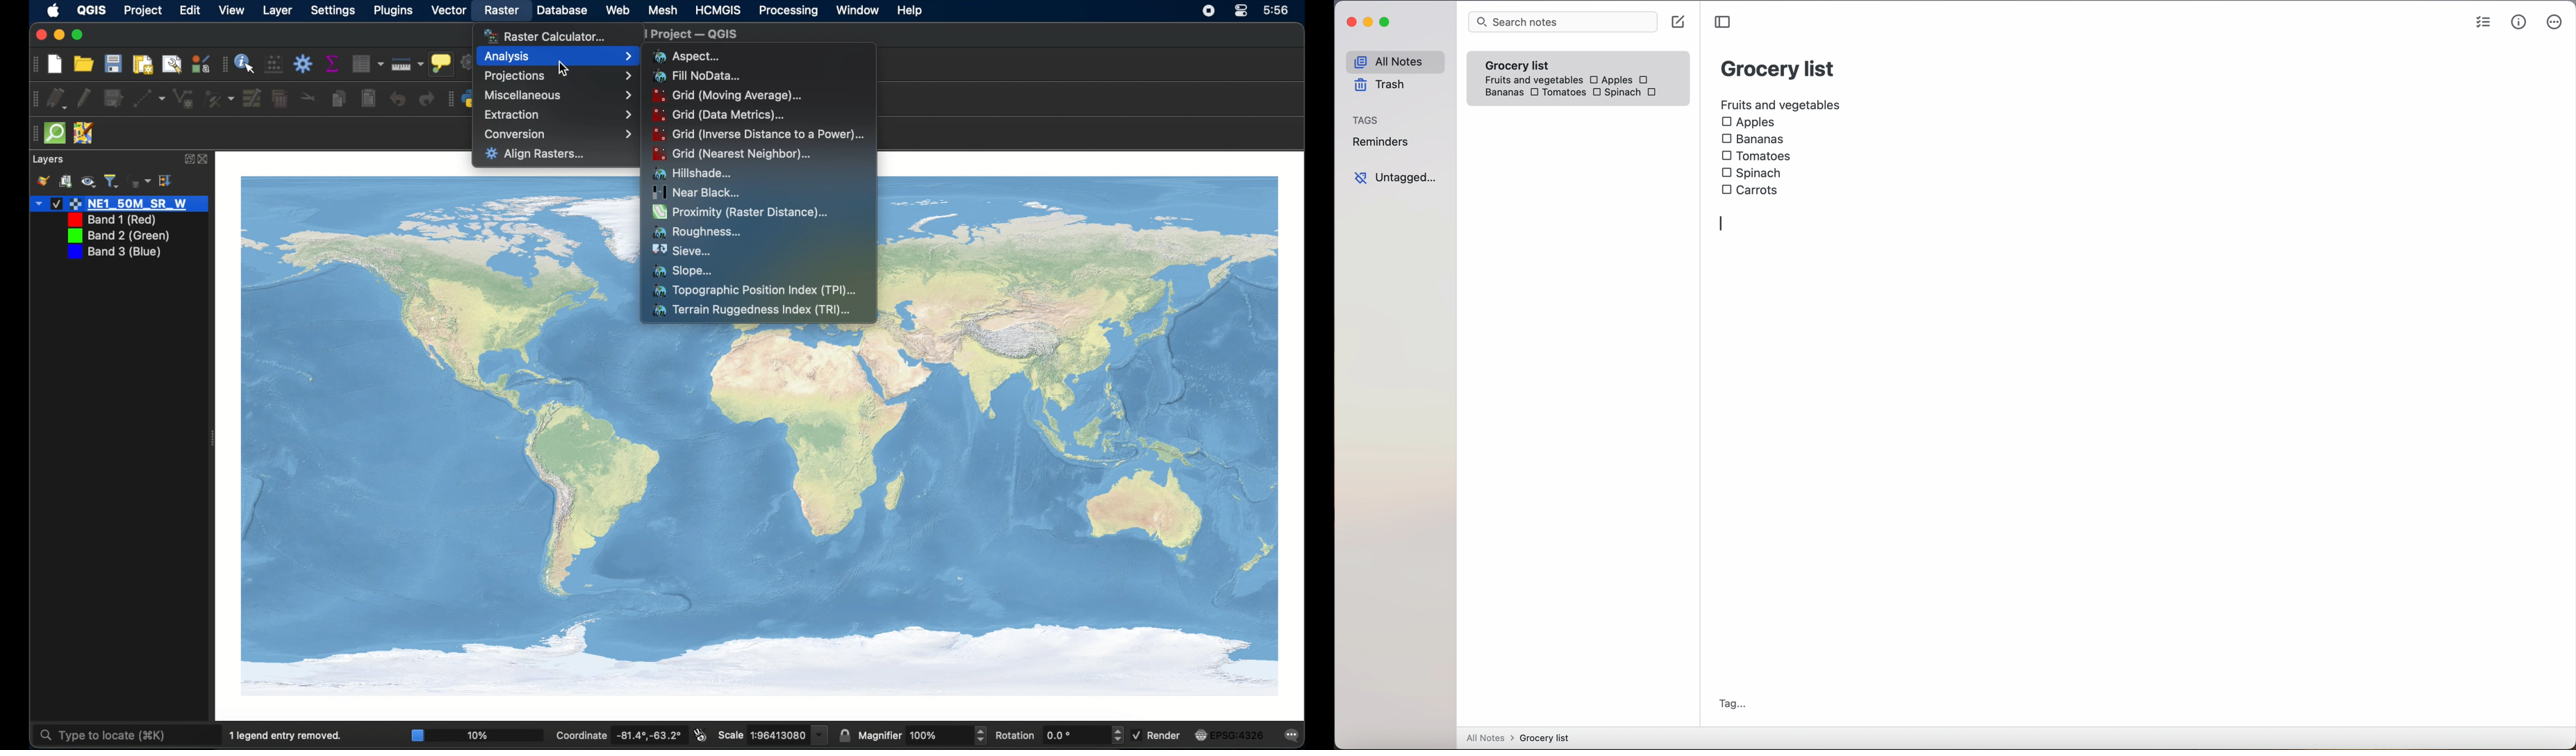 Image resolution: width=2576 pixels, height=756 pixels. I want to click on add group, so click(66, 181).